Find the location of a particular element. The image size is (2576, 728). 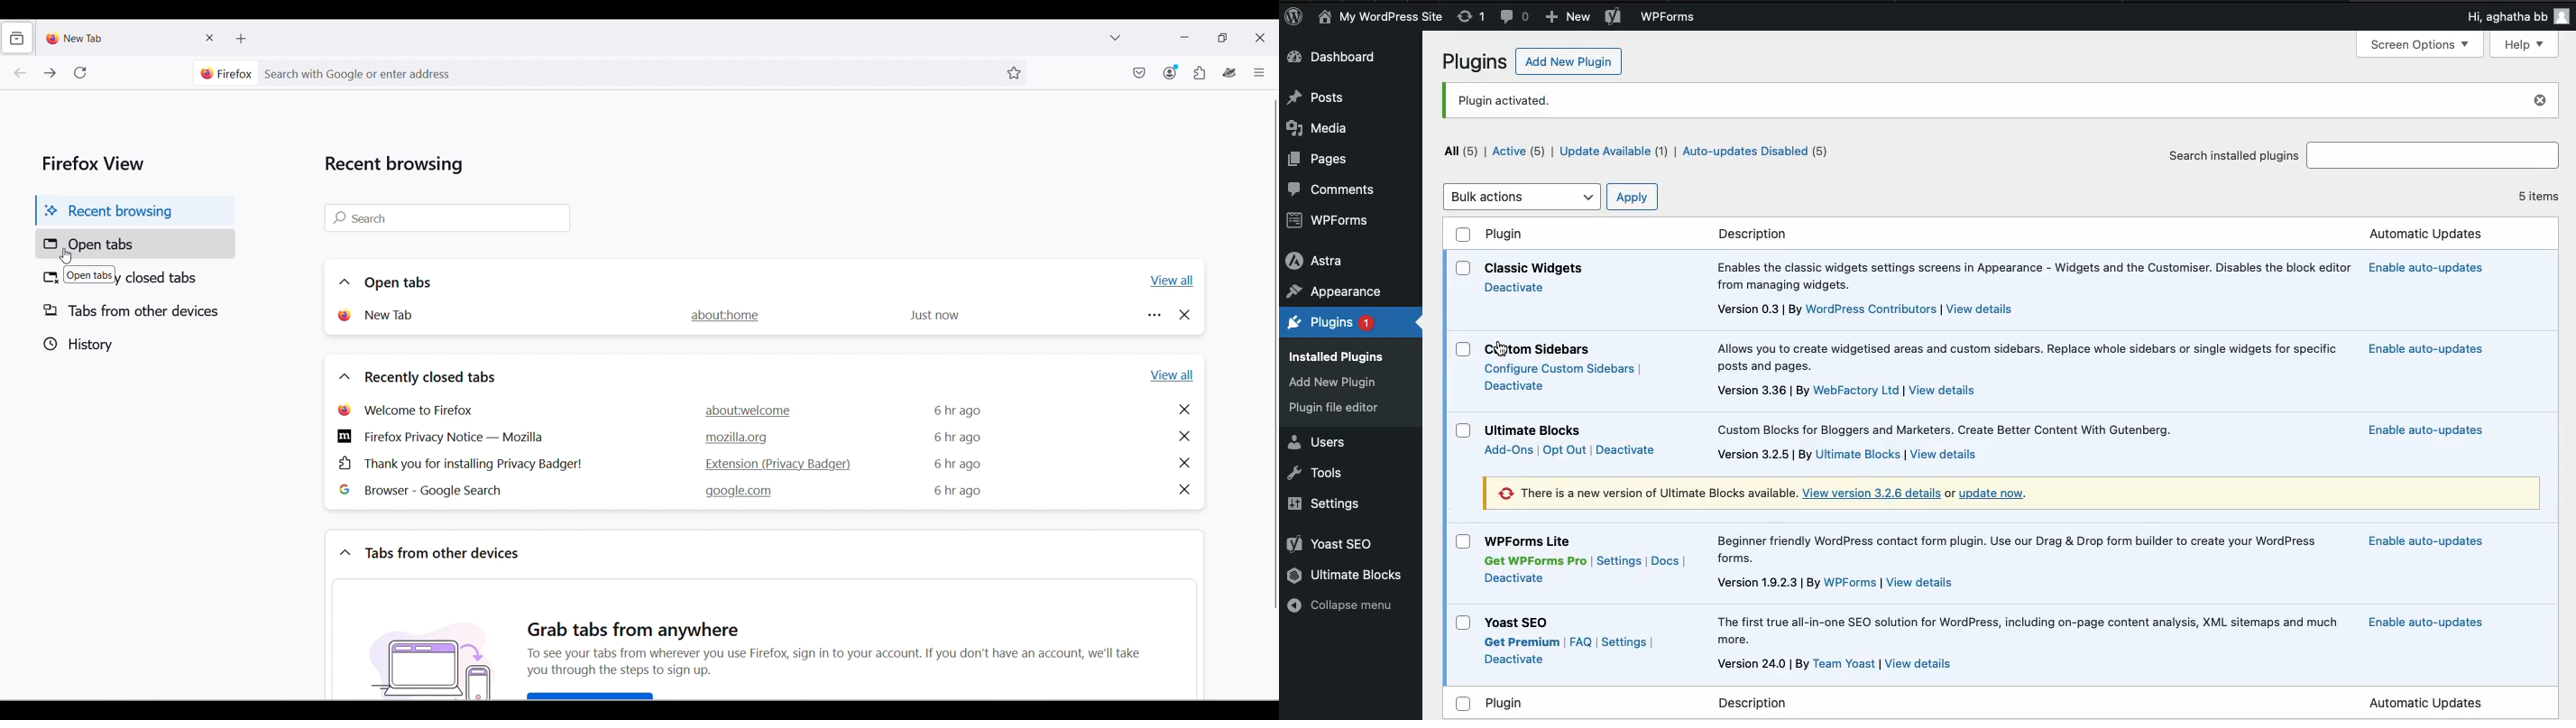

Collapse information about Tabs from other devices is located at coordinates (345, 552).